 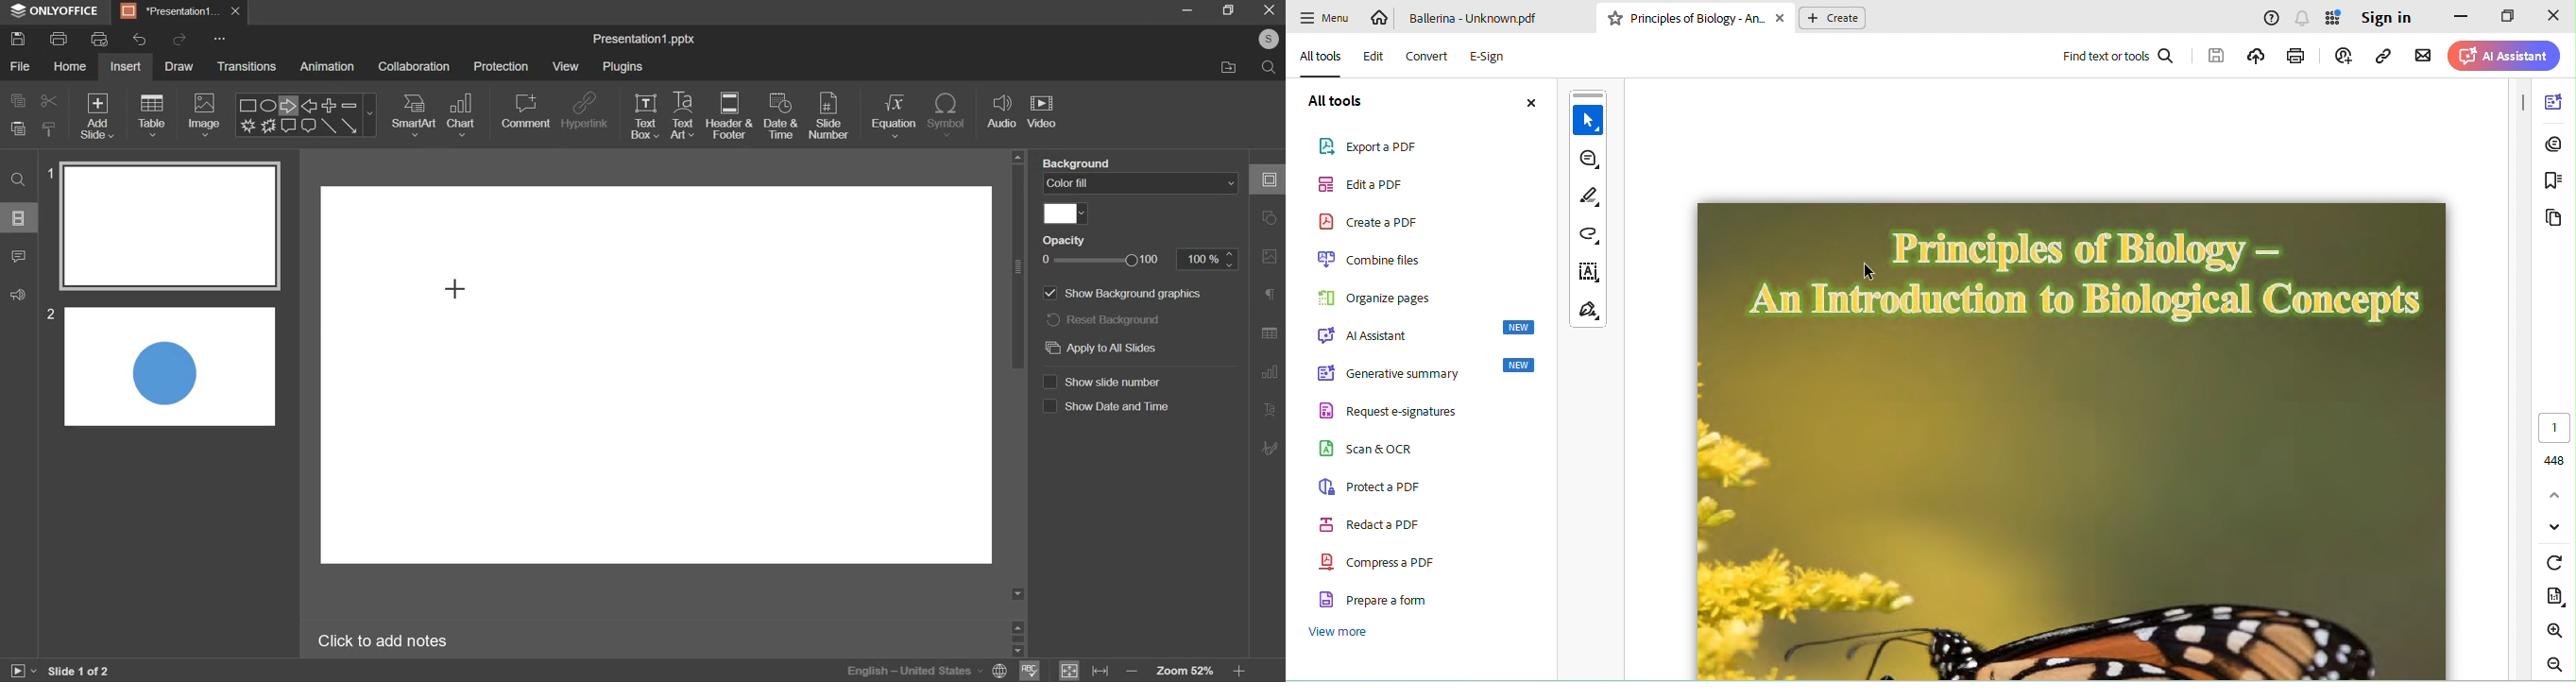 I want to click on hyperlink, so click(x=584, y=112).